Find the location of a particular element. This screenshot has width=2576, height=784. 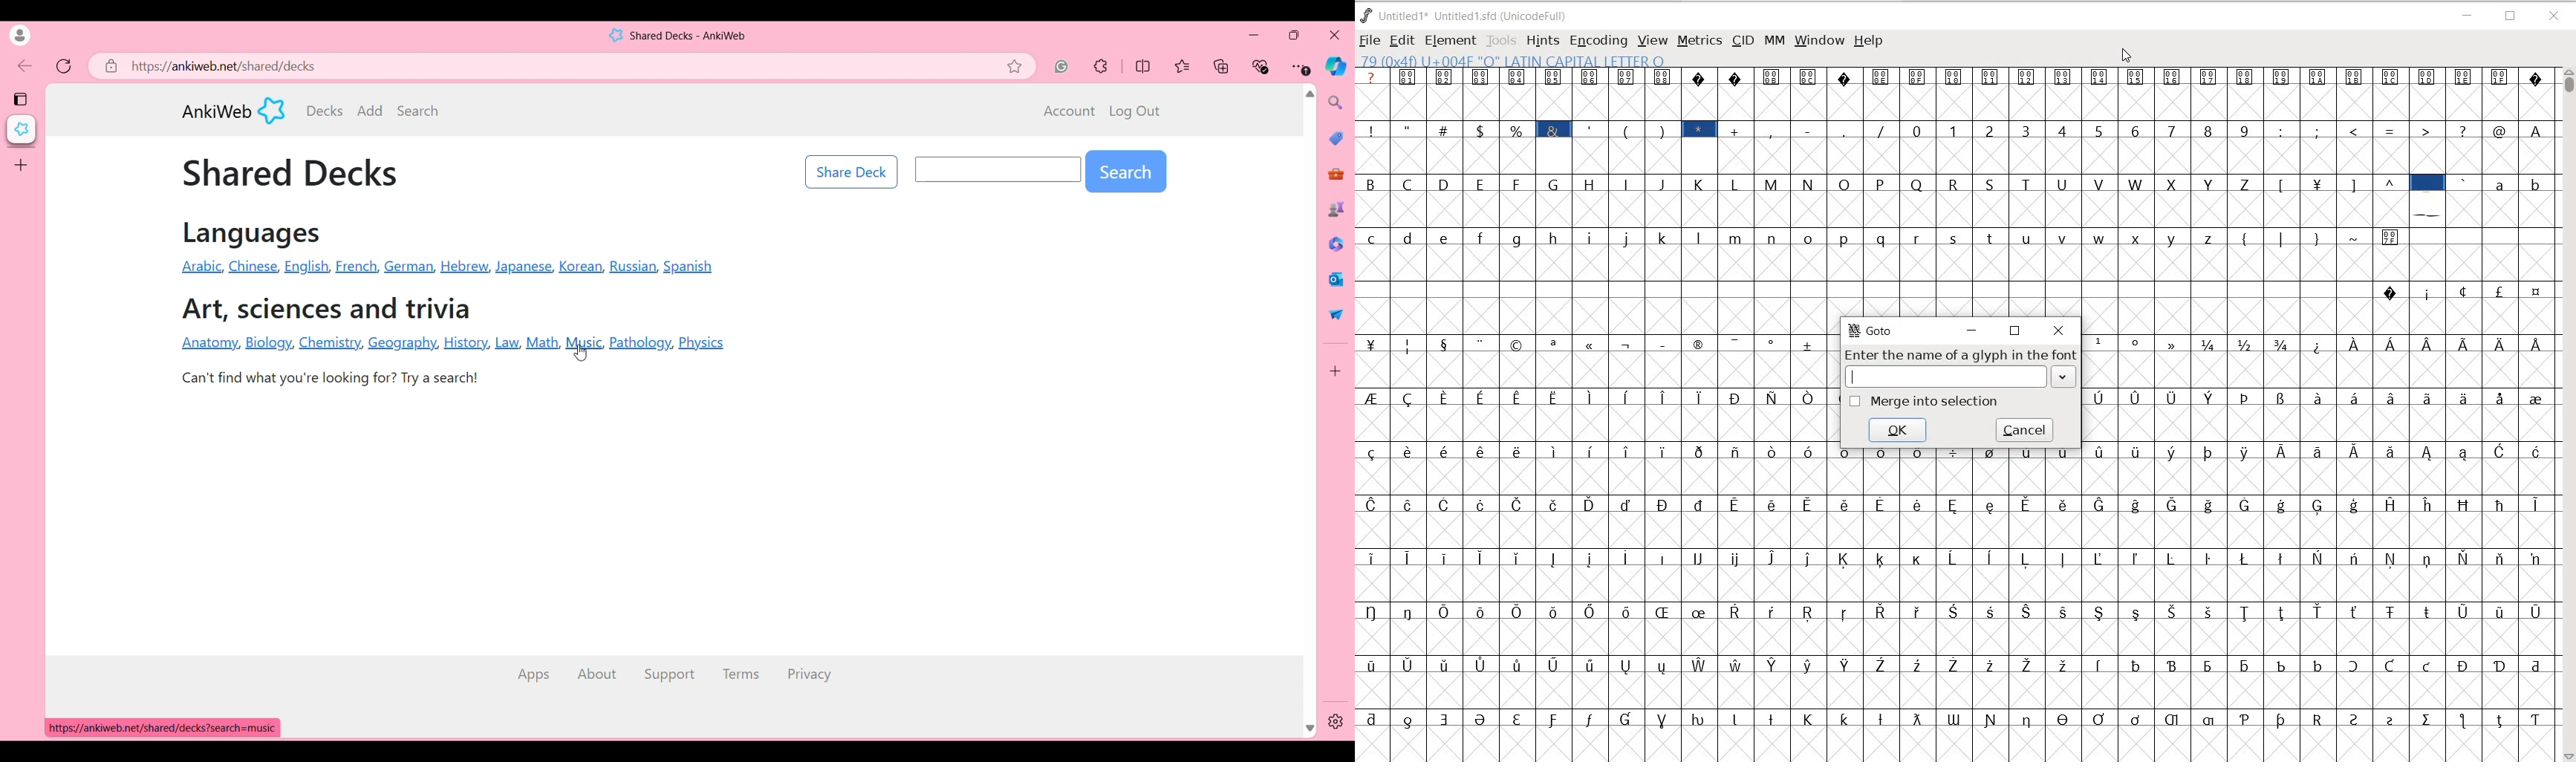

Geography is located at coordinates (400, 342).